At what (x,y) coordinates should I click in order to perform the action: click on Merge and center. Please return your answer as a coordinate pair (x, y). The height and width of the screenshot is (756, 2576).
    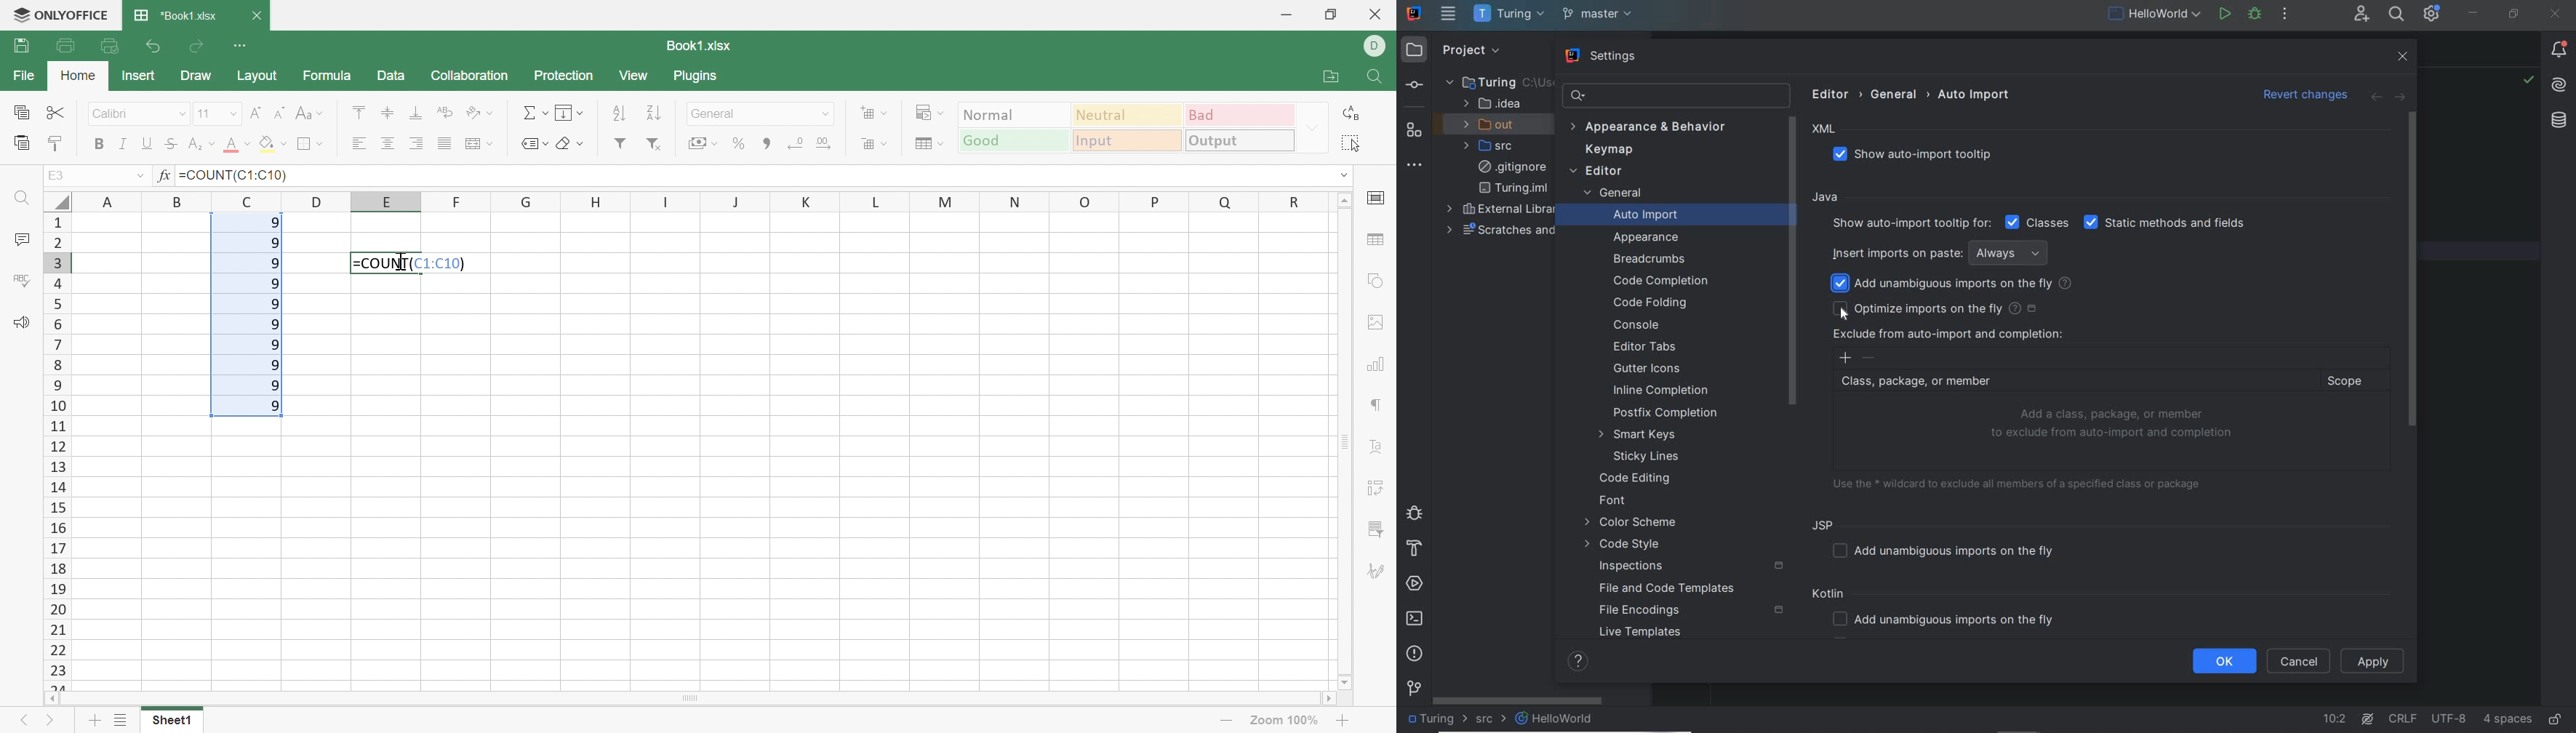
    Looking at the image, I should click on (481, 143).